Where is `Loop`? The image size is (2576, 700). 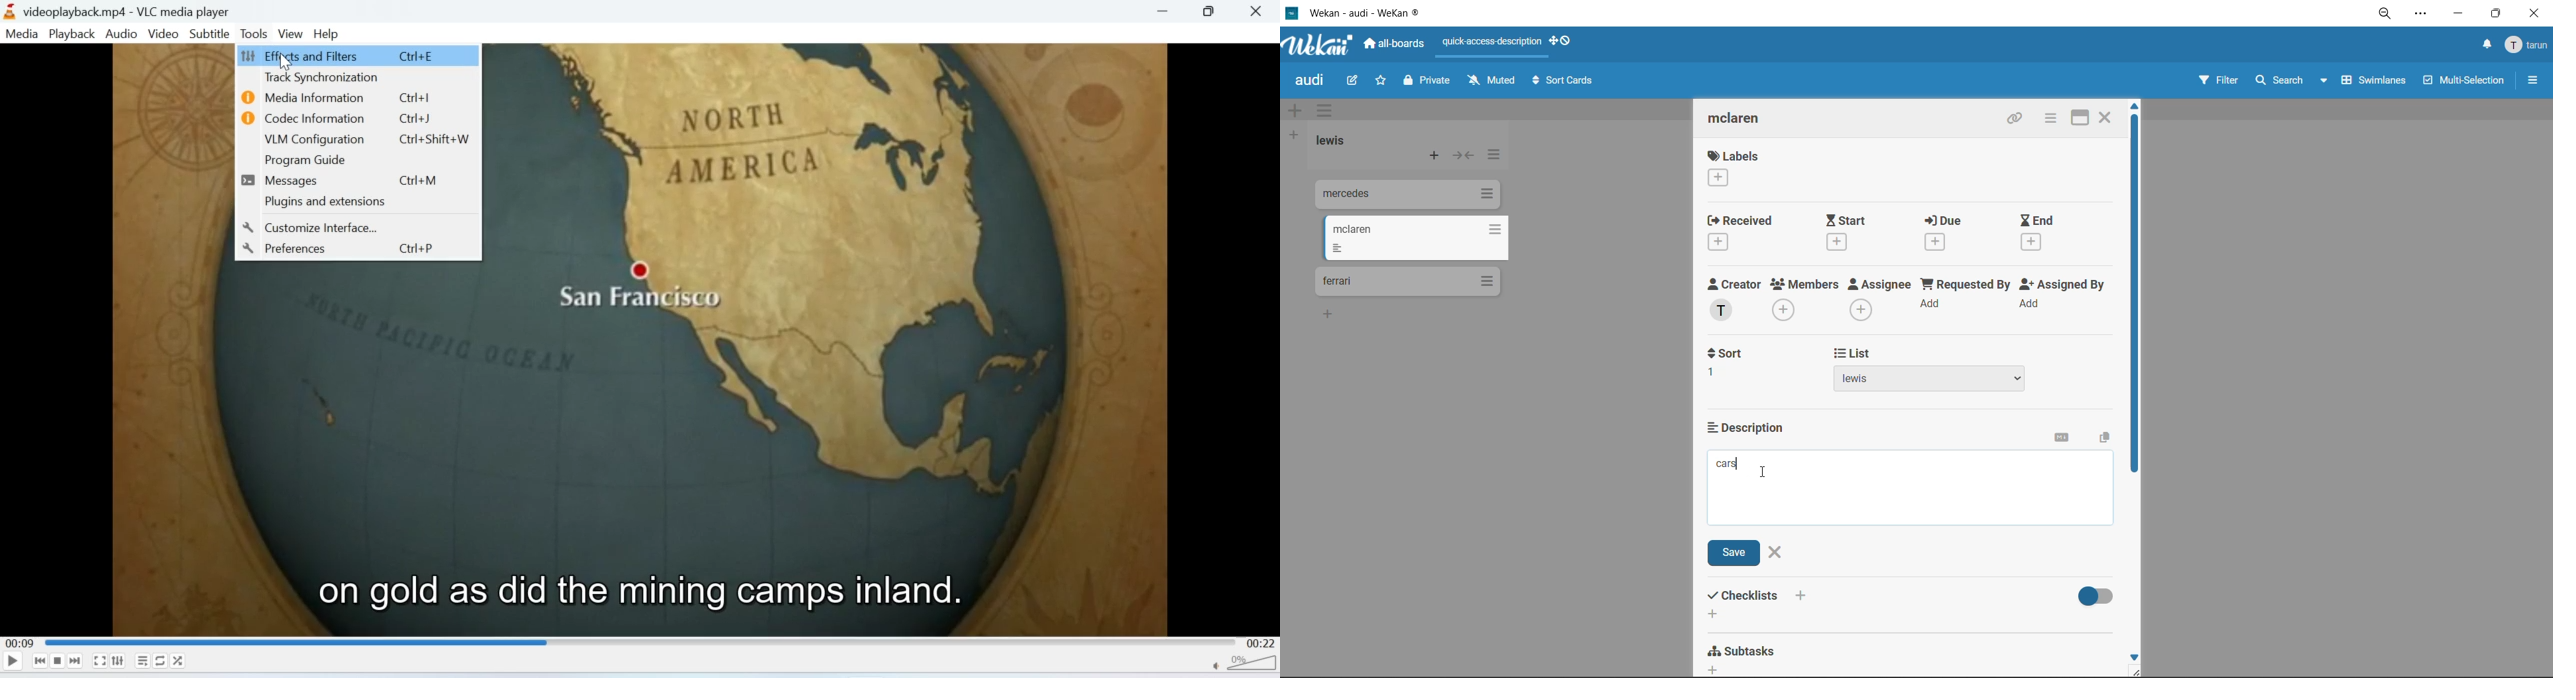
Loop is located at coordinates (160, 660).